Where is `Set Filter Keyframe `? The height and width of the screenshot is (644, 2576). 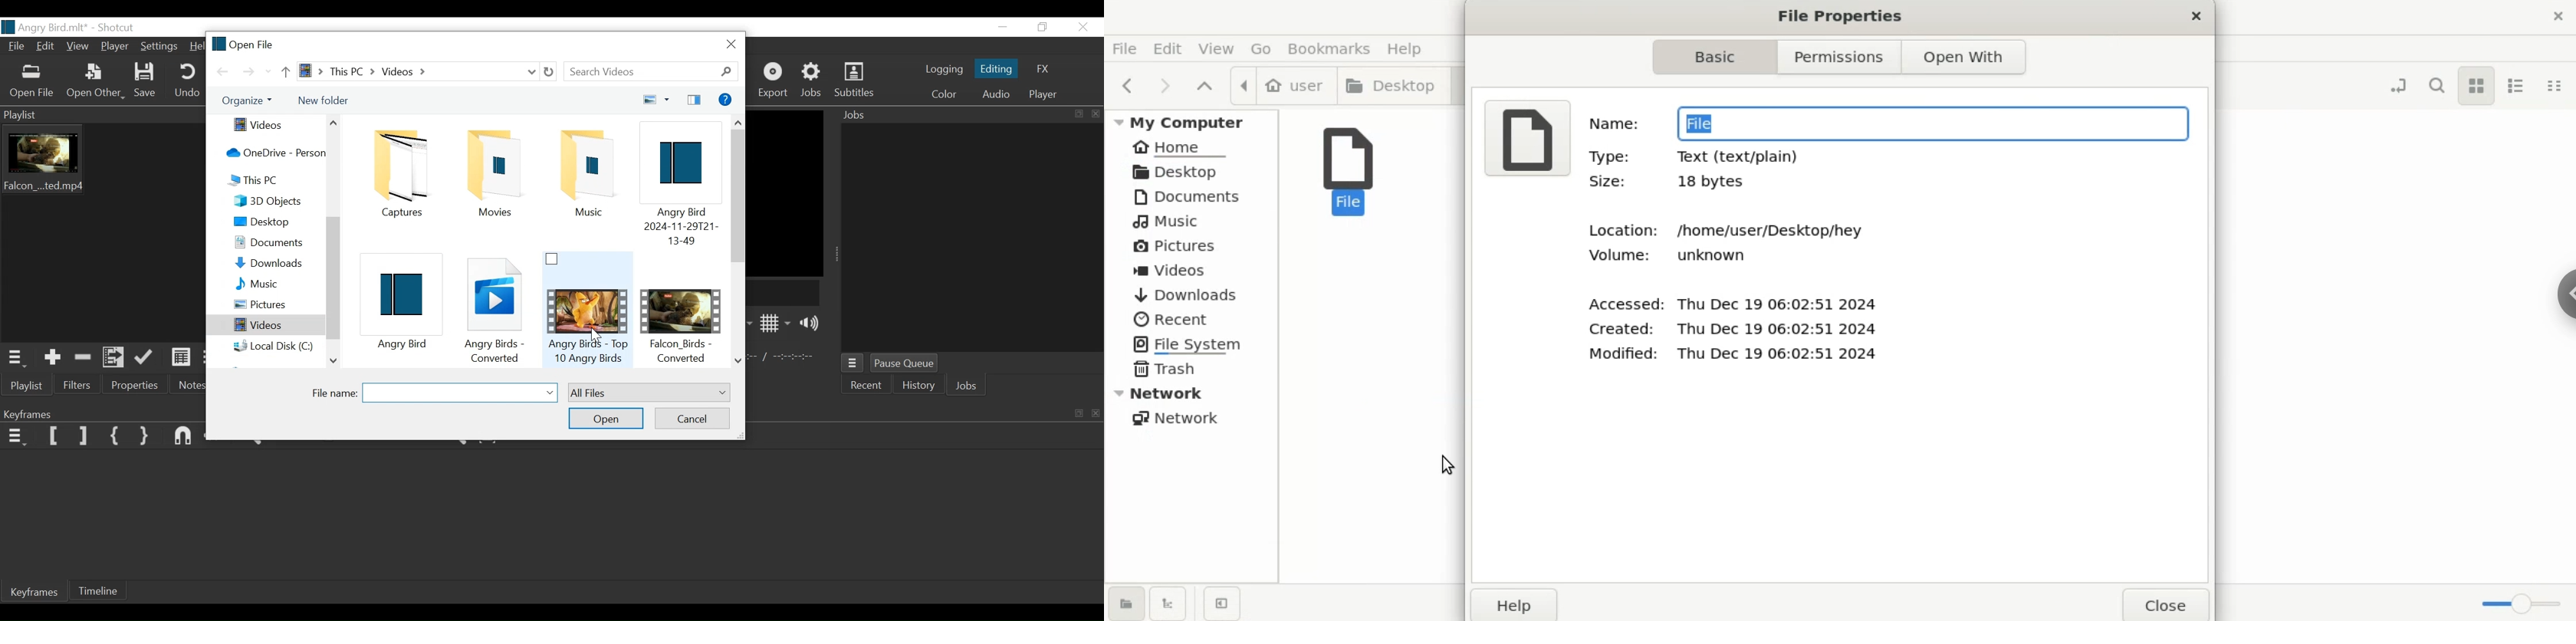 Set Filter Keyframe  is located at coordinates (53, 435).